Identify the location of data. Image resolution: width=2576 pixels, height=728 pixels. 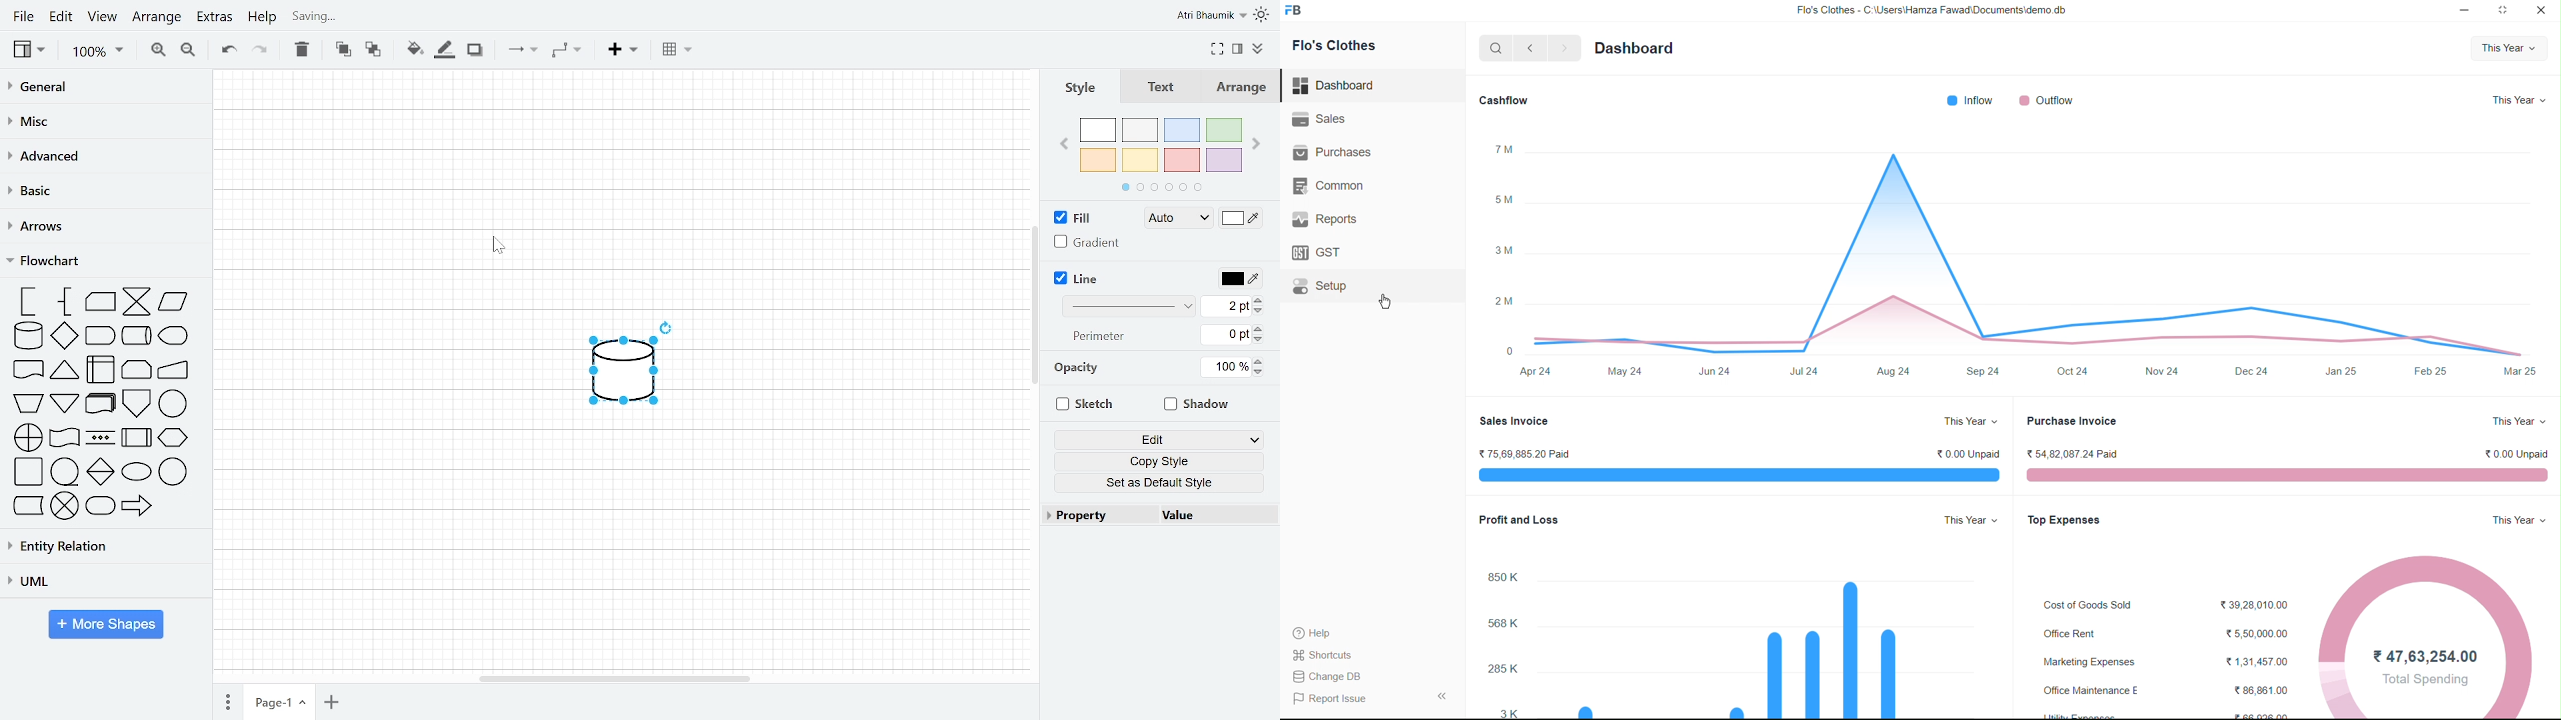
(173, 304).